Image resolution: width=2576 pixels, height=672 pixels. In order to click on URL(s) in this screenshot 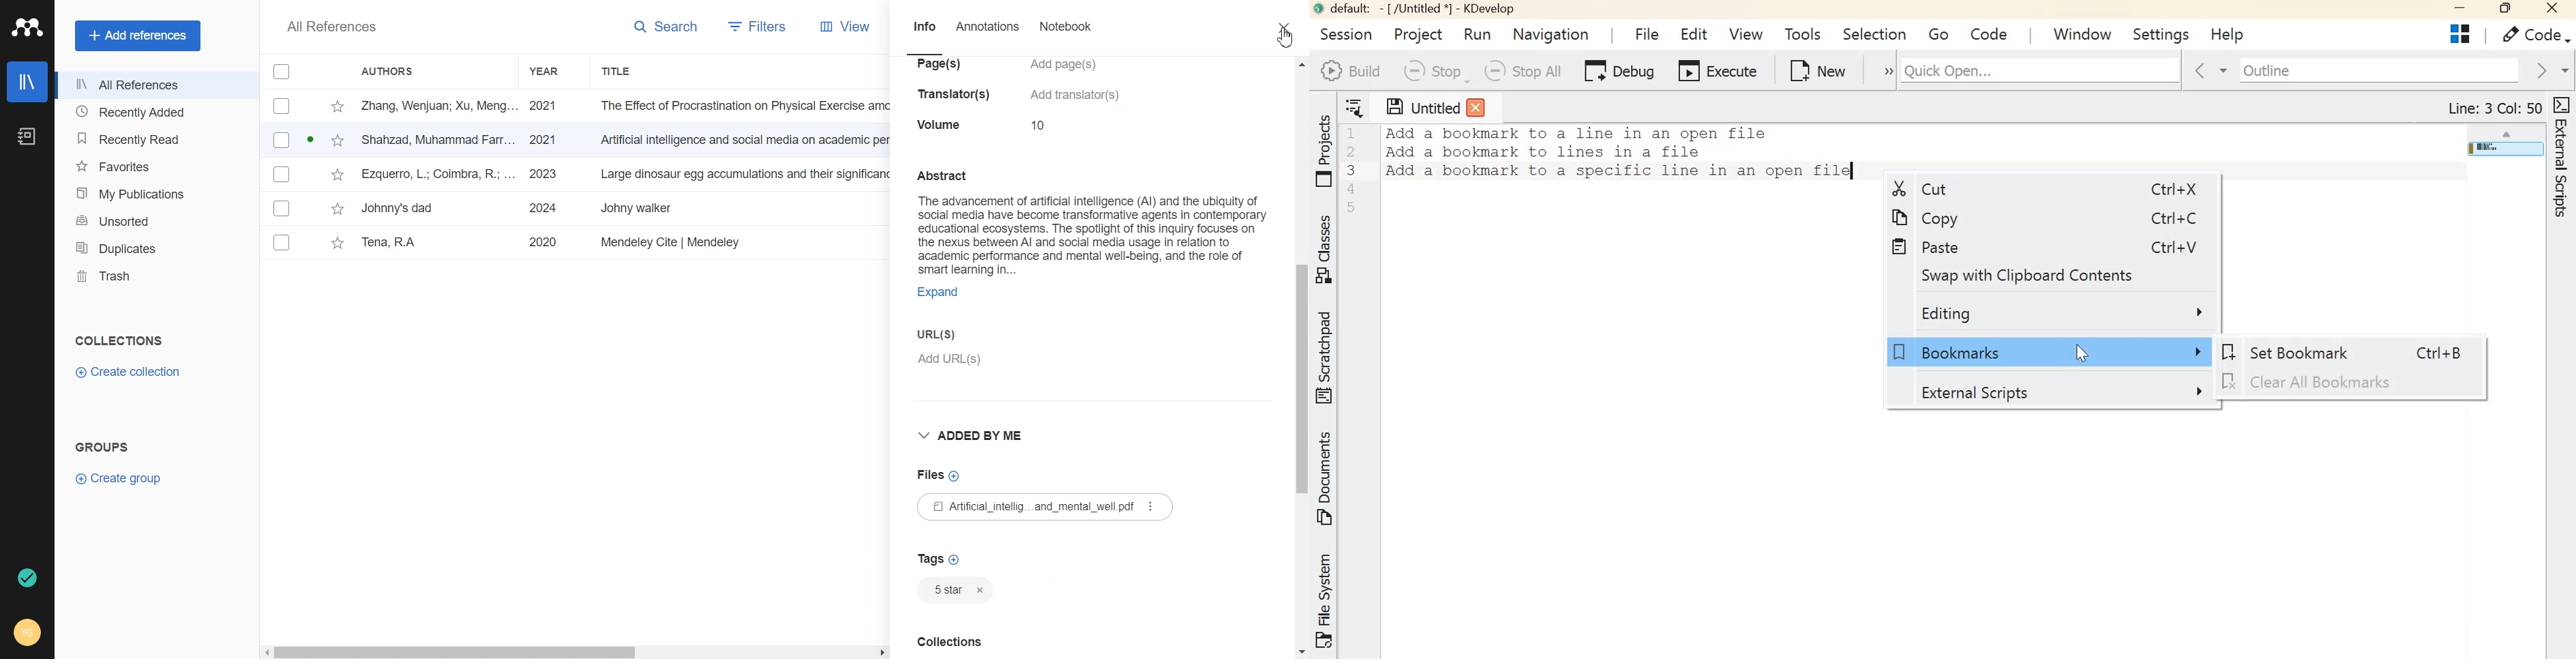, I will do `click(1092, 348)`.